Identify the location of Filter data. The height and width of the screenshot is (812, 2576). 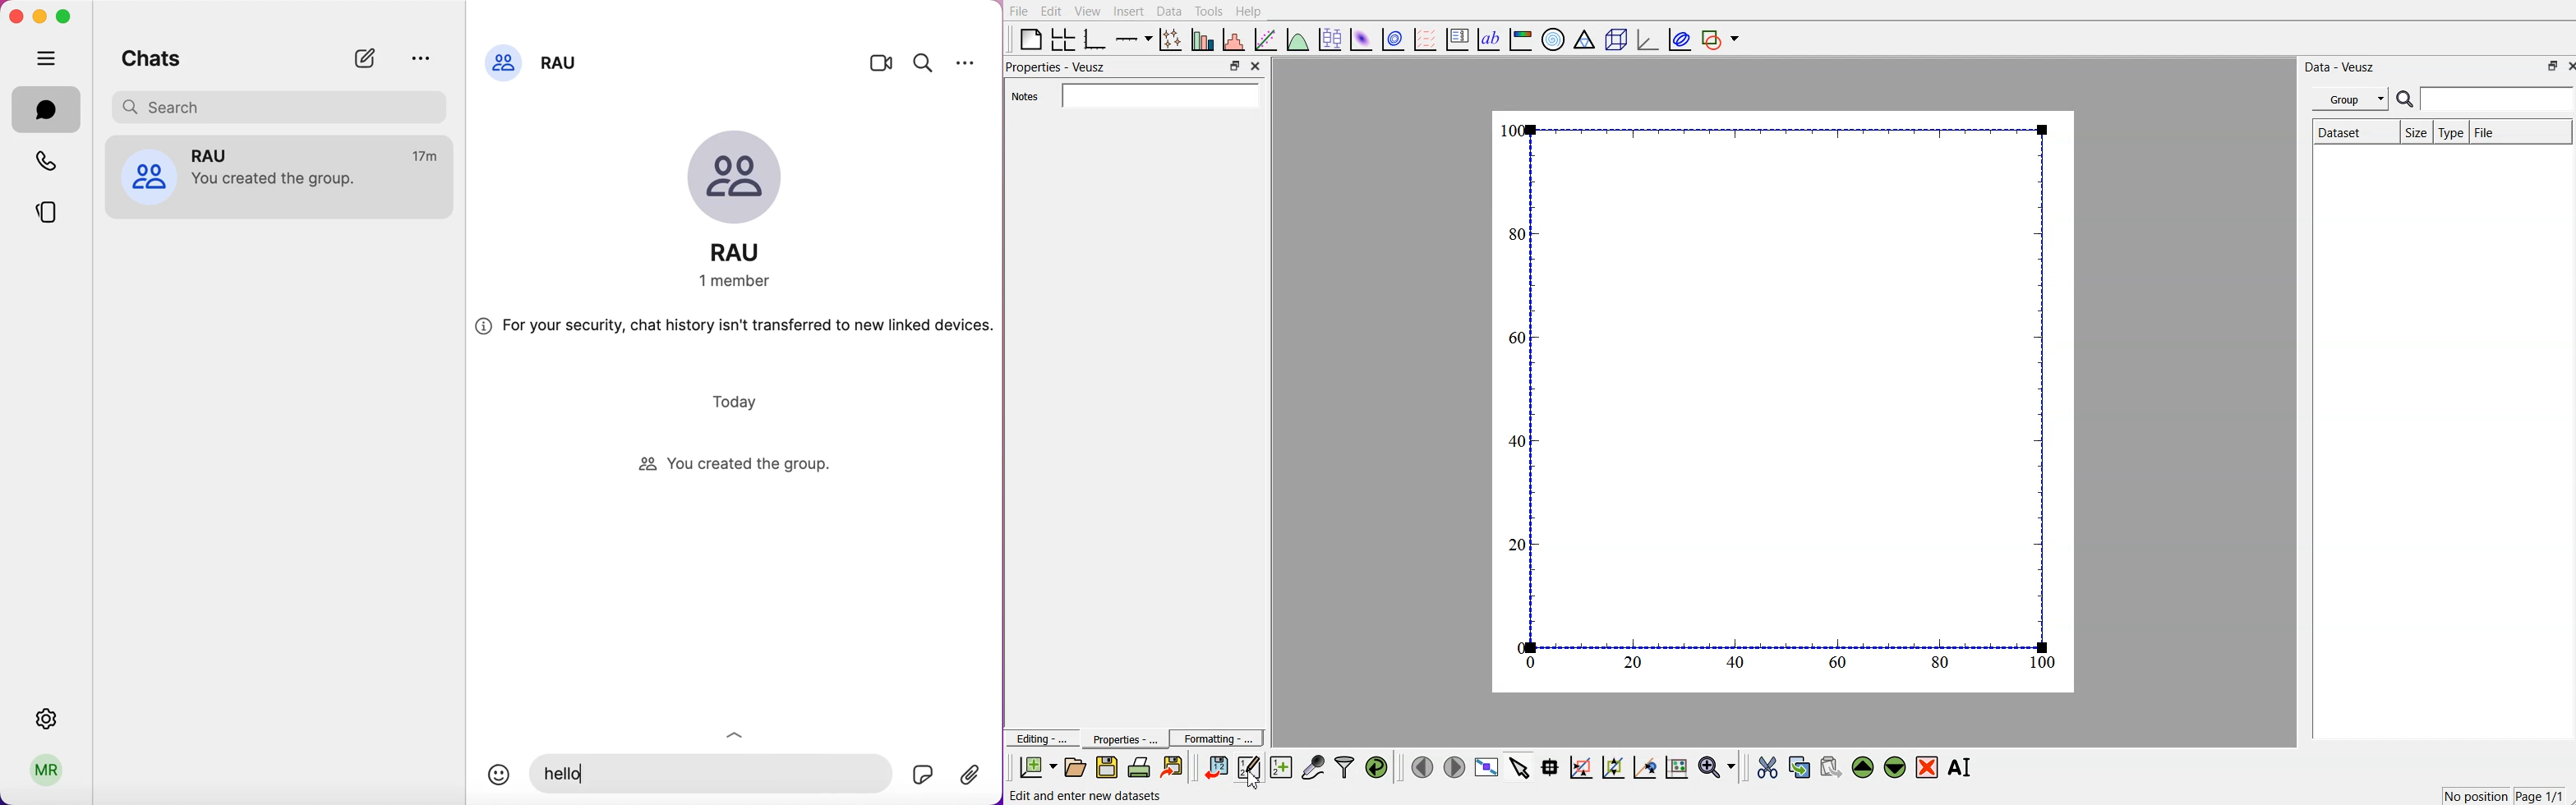
(1346, 766).